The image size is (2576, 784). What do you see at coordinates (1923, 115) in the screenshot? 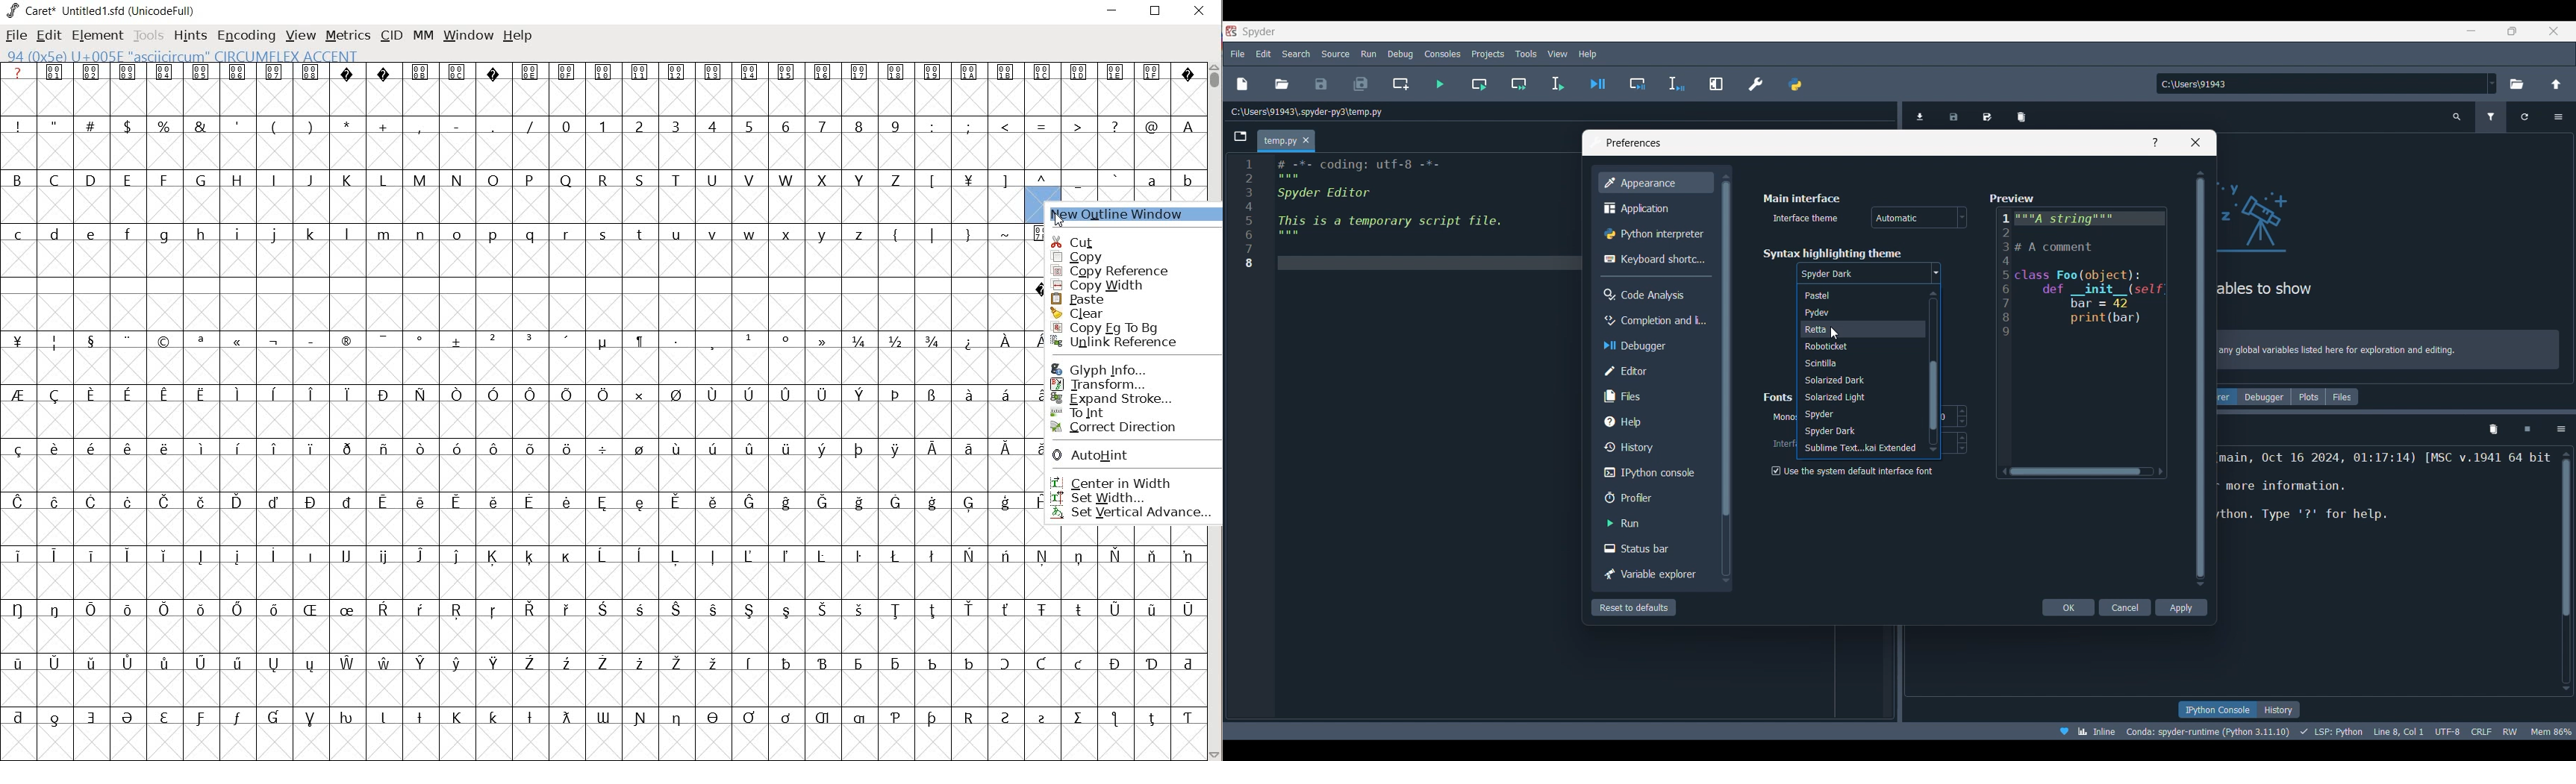
I see `Import data` at bounding box center [1923, 115].